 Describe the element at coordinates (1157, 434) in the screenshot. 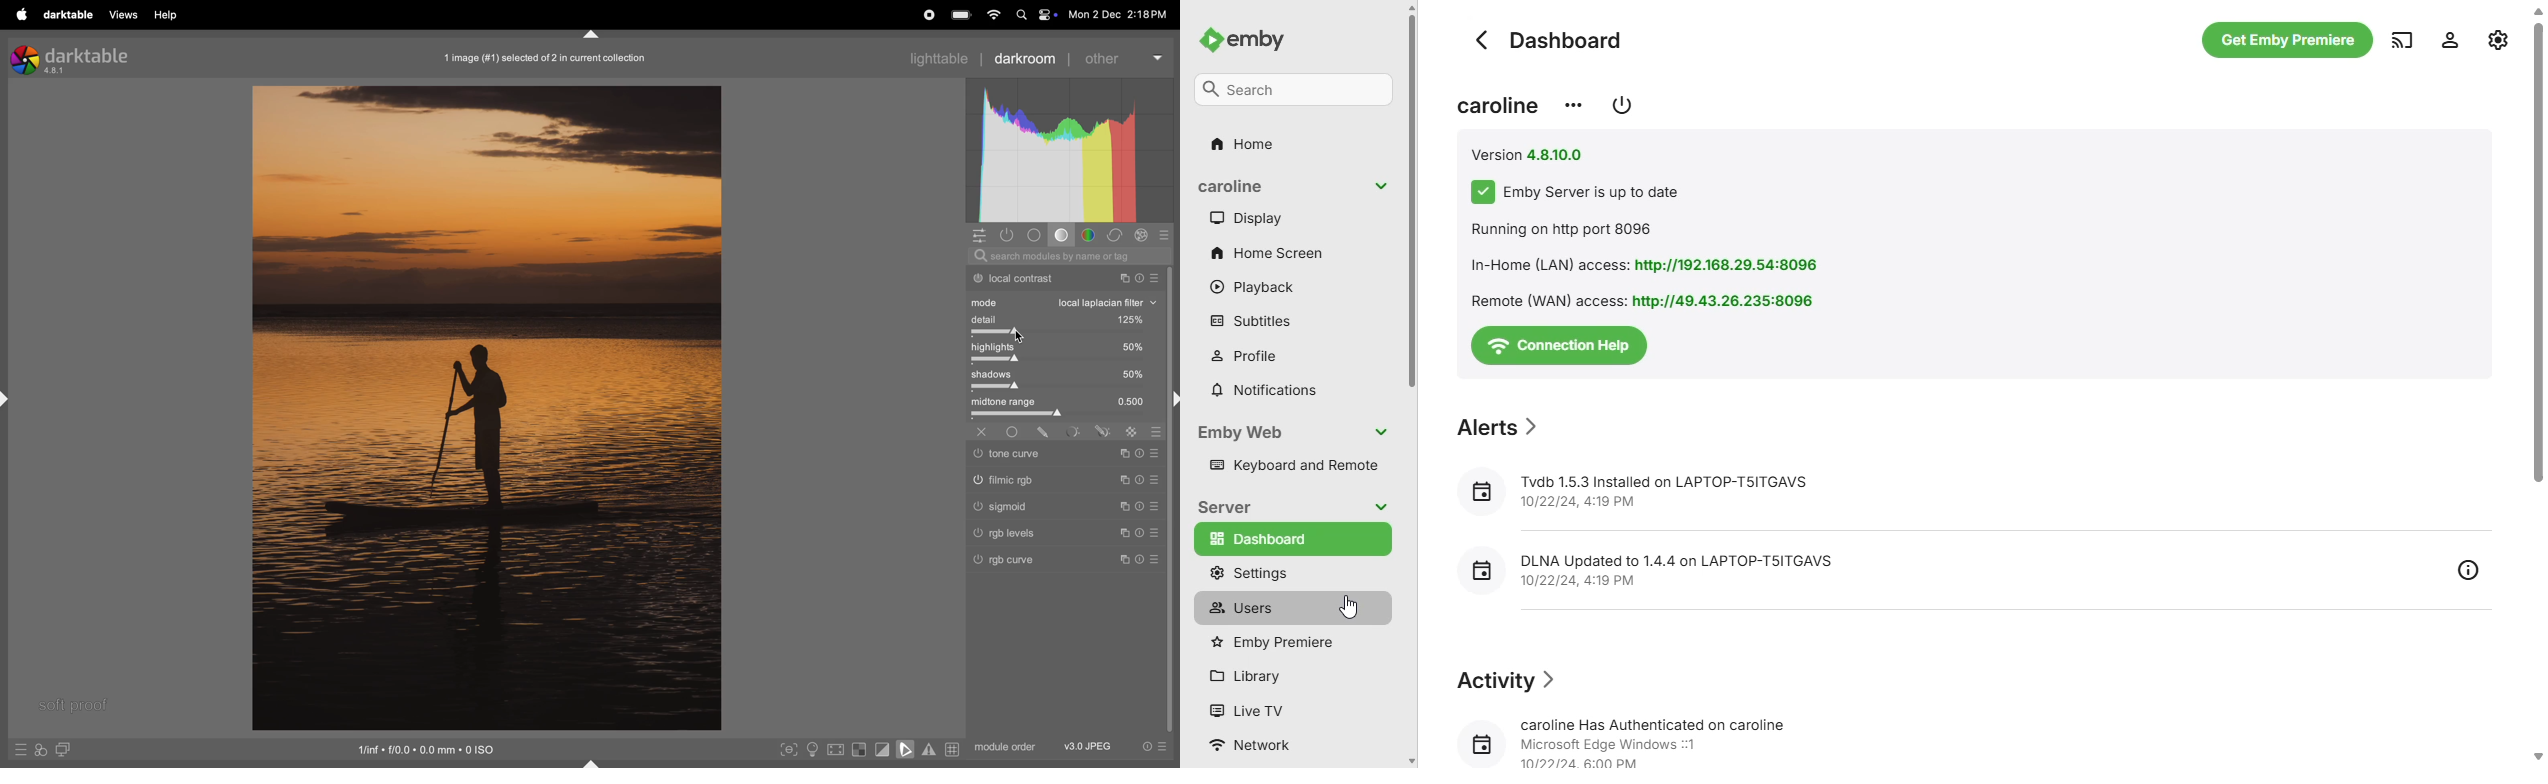

I see `sign` at that location.